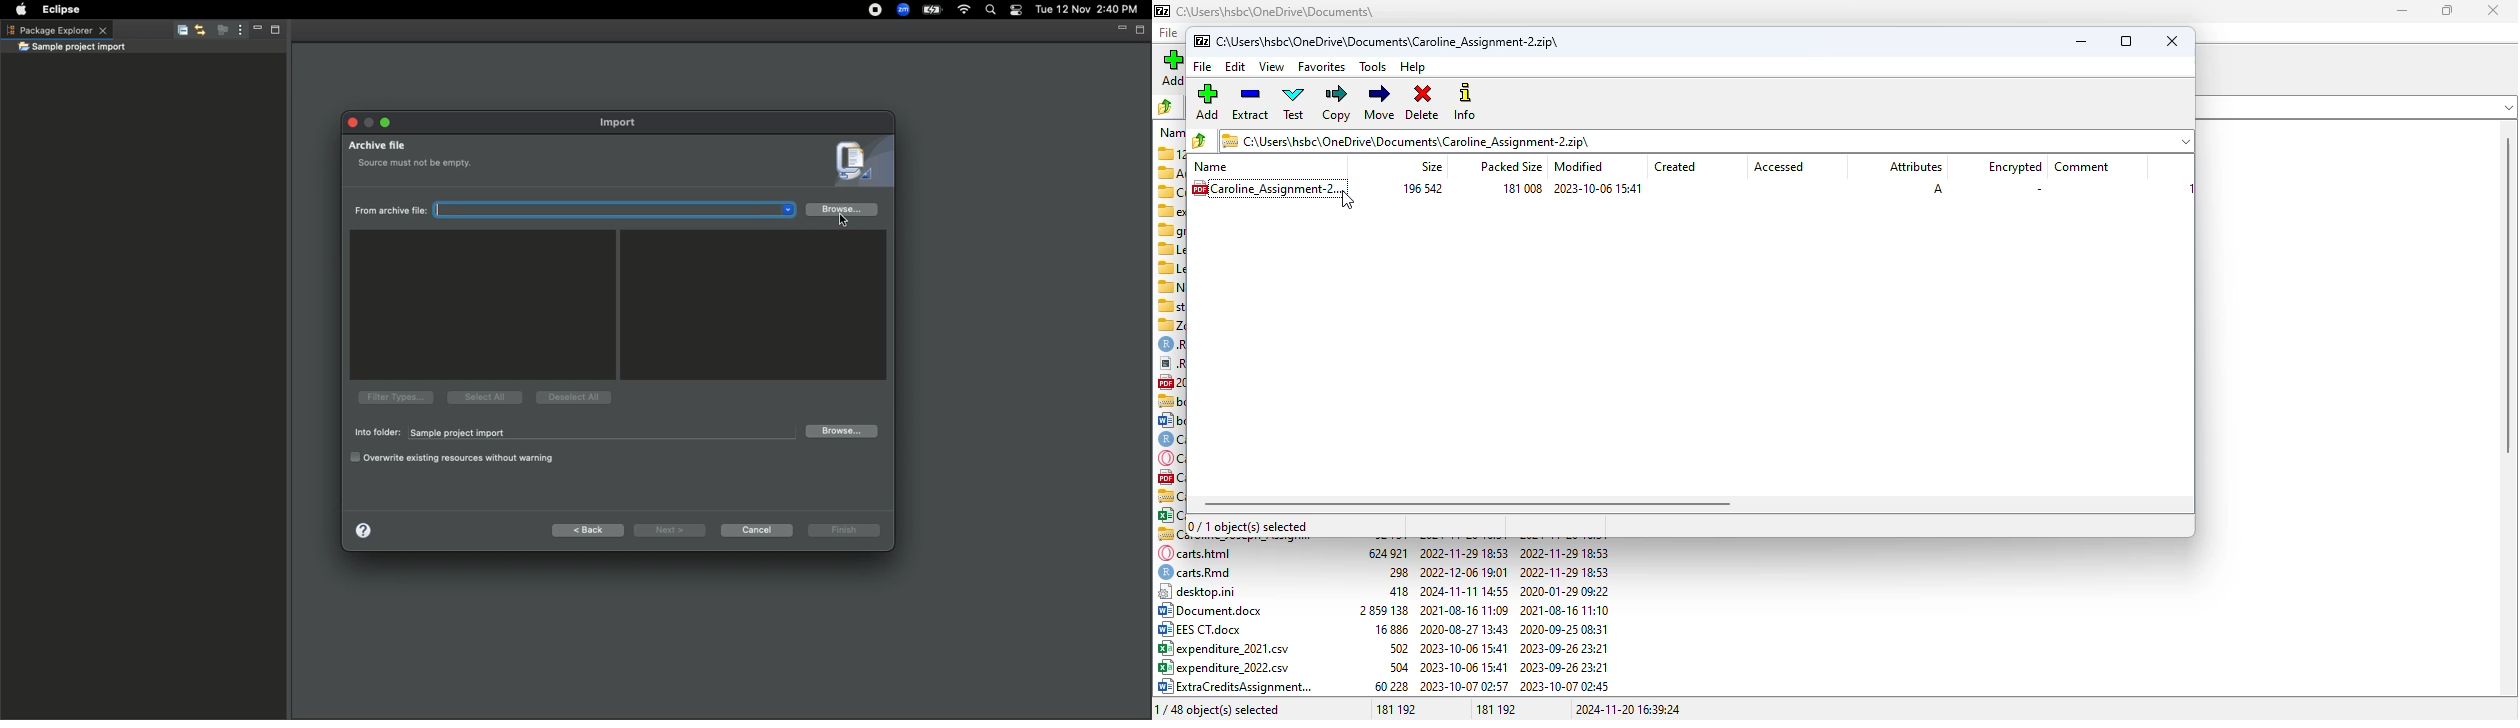 The image size is (2520, 728). Describe the element at coordinates (2081, 42) in the screenshot. I see `minimize` at that location.